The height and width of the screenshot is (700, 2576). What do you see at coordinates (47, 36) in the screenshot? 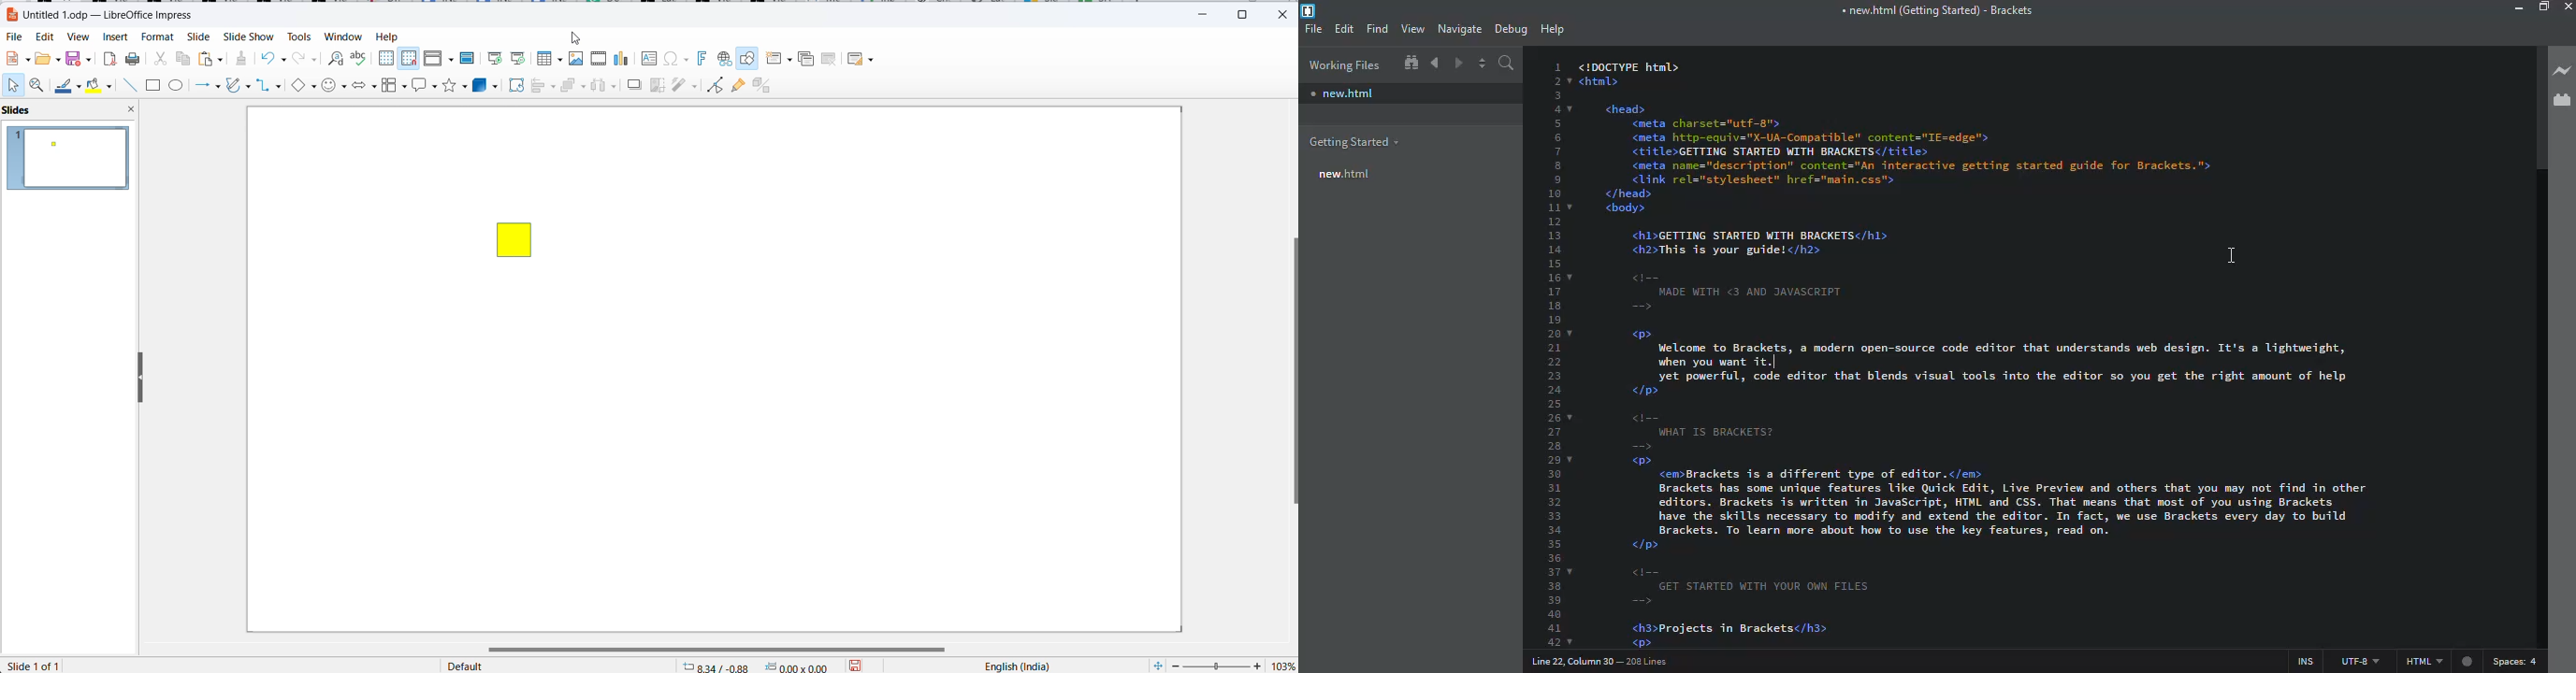
I see `Edit` at bounding box center [47, 36].